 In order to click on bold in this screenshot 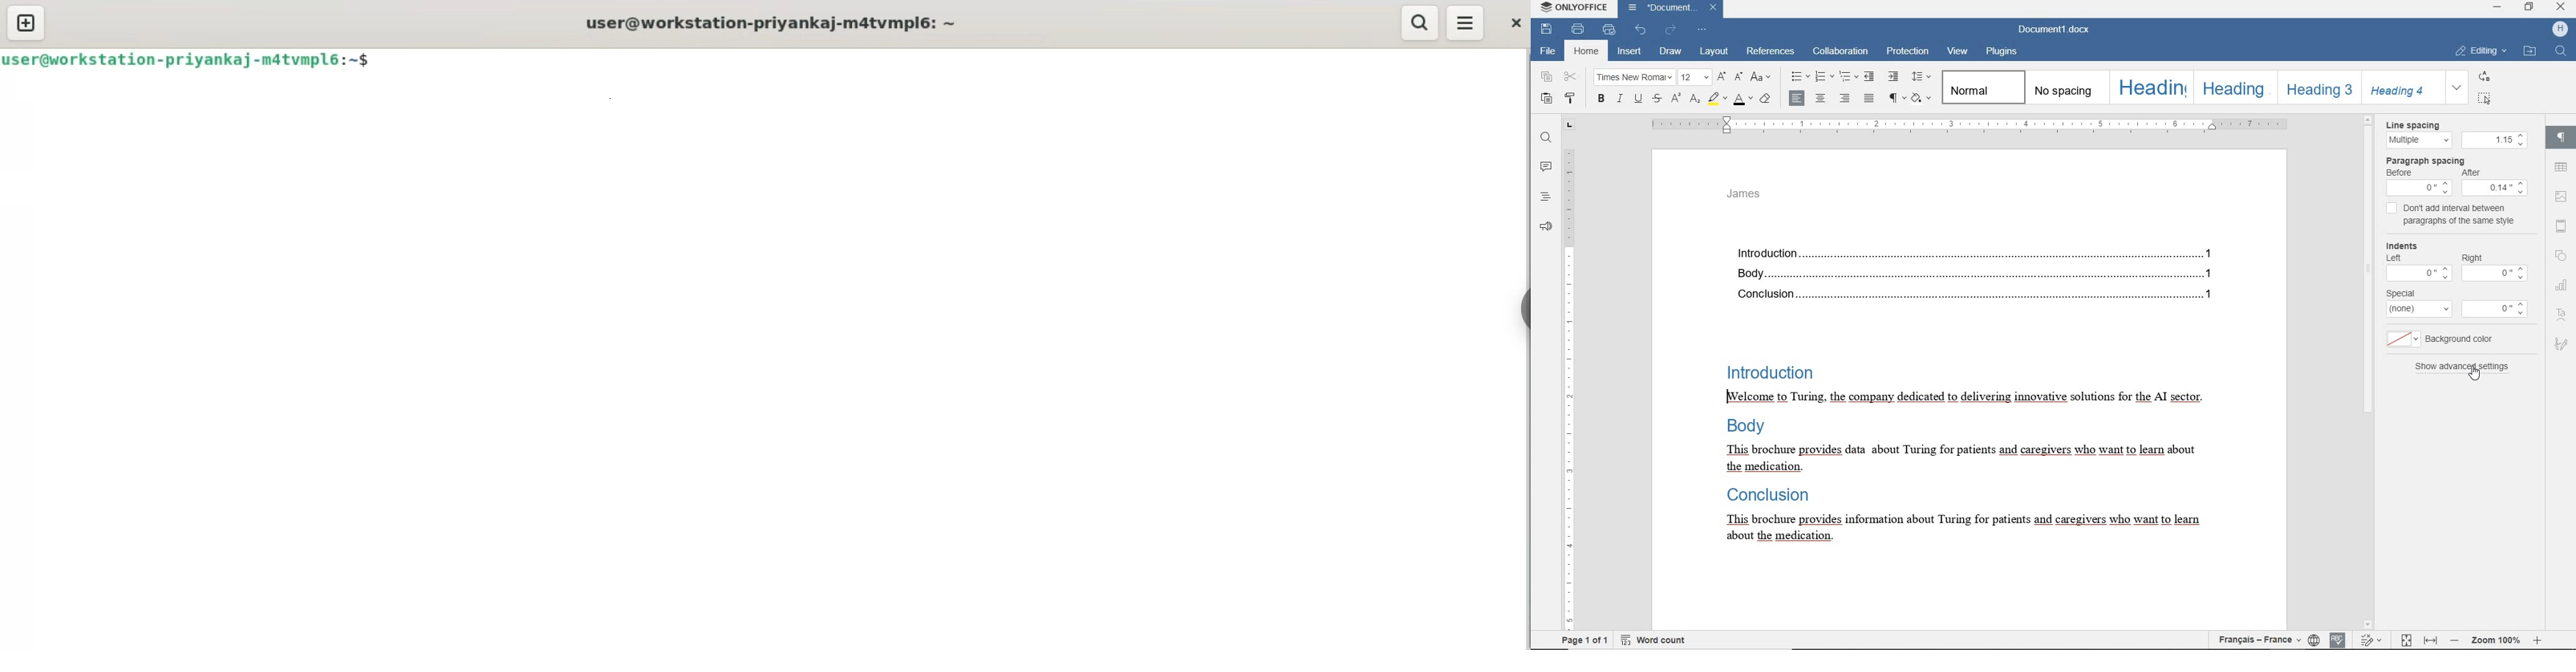, I will do `click(1602, 100)`.